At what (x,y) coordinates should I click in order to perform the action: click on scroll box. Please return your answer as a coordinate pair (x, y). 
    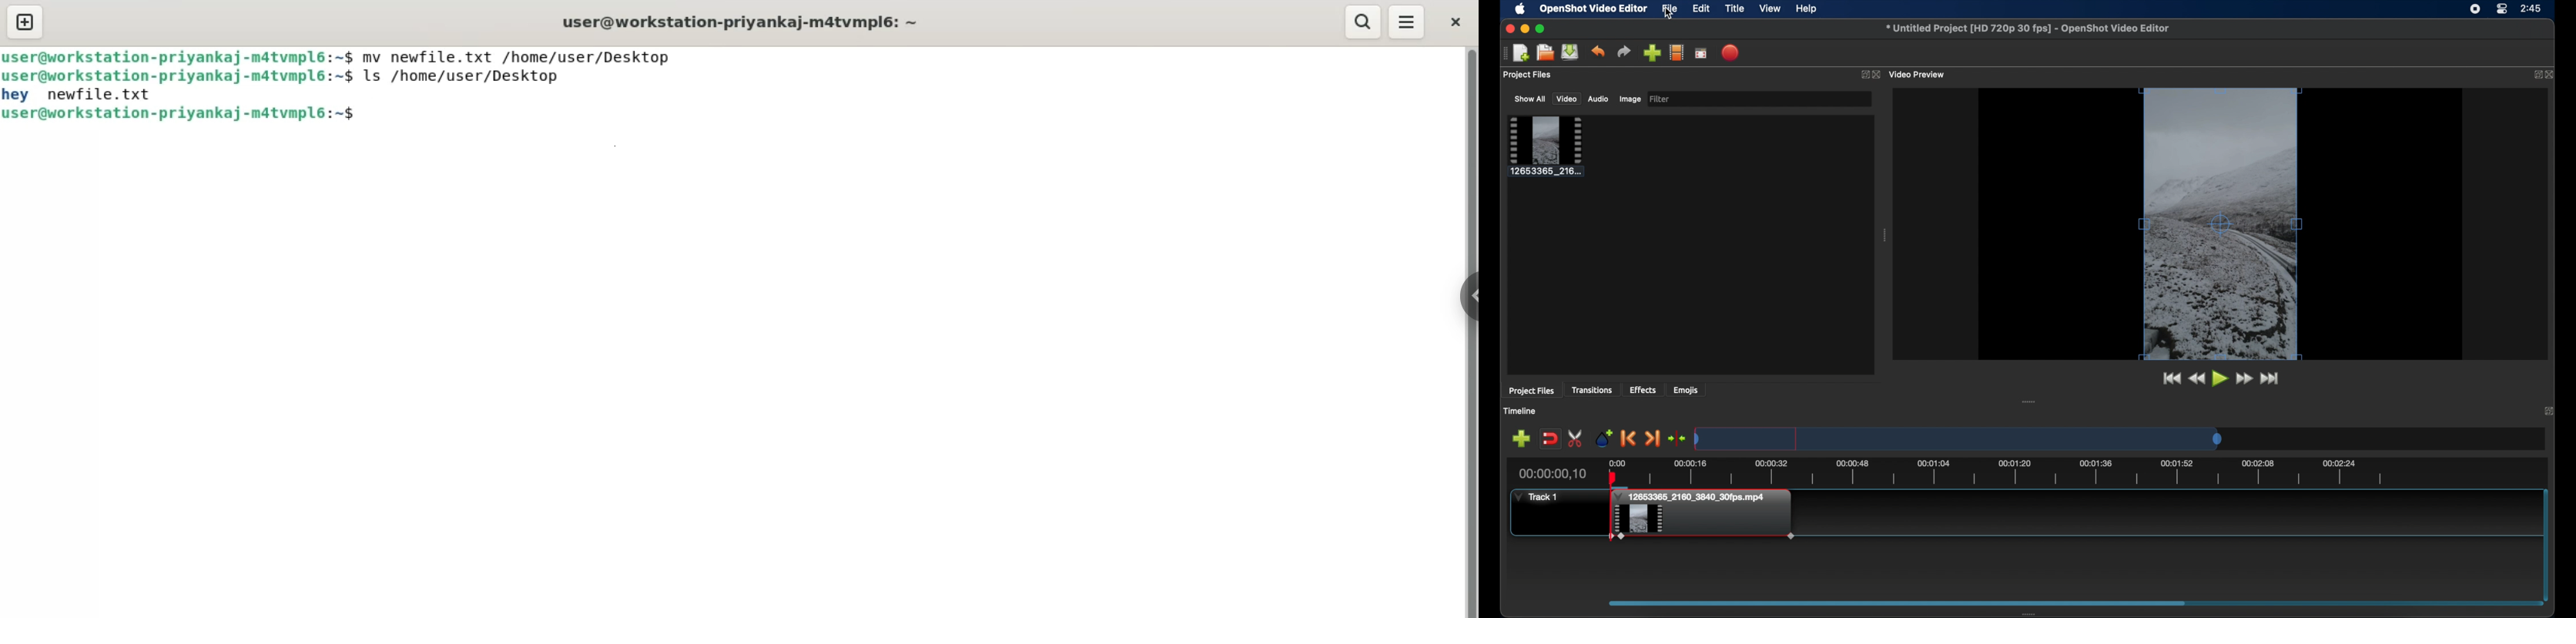
    Looking at the image, I should click on (2070, 605).